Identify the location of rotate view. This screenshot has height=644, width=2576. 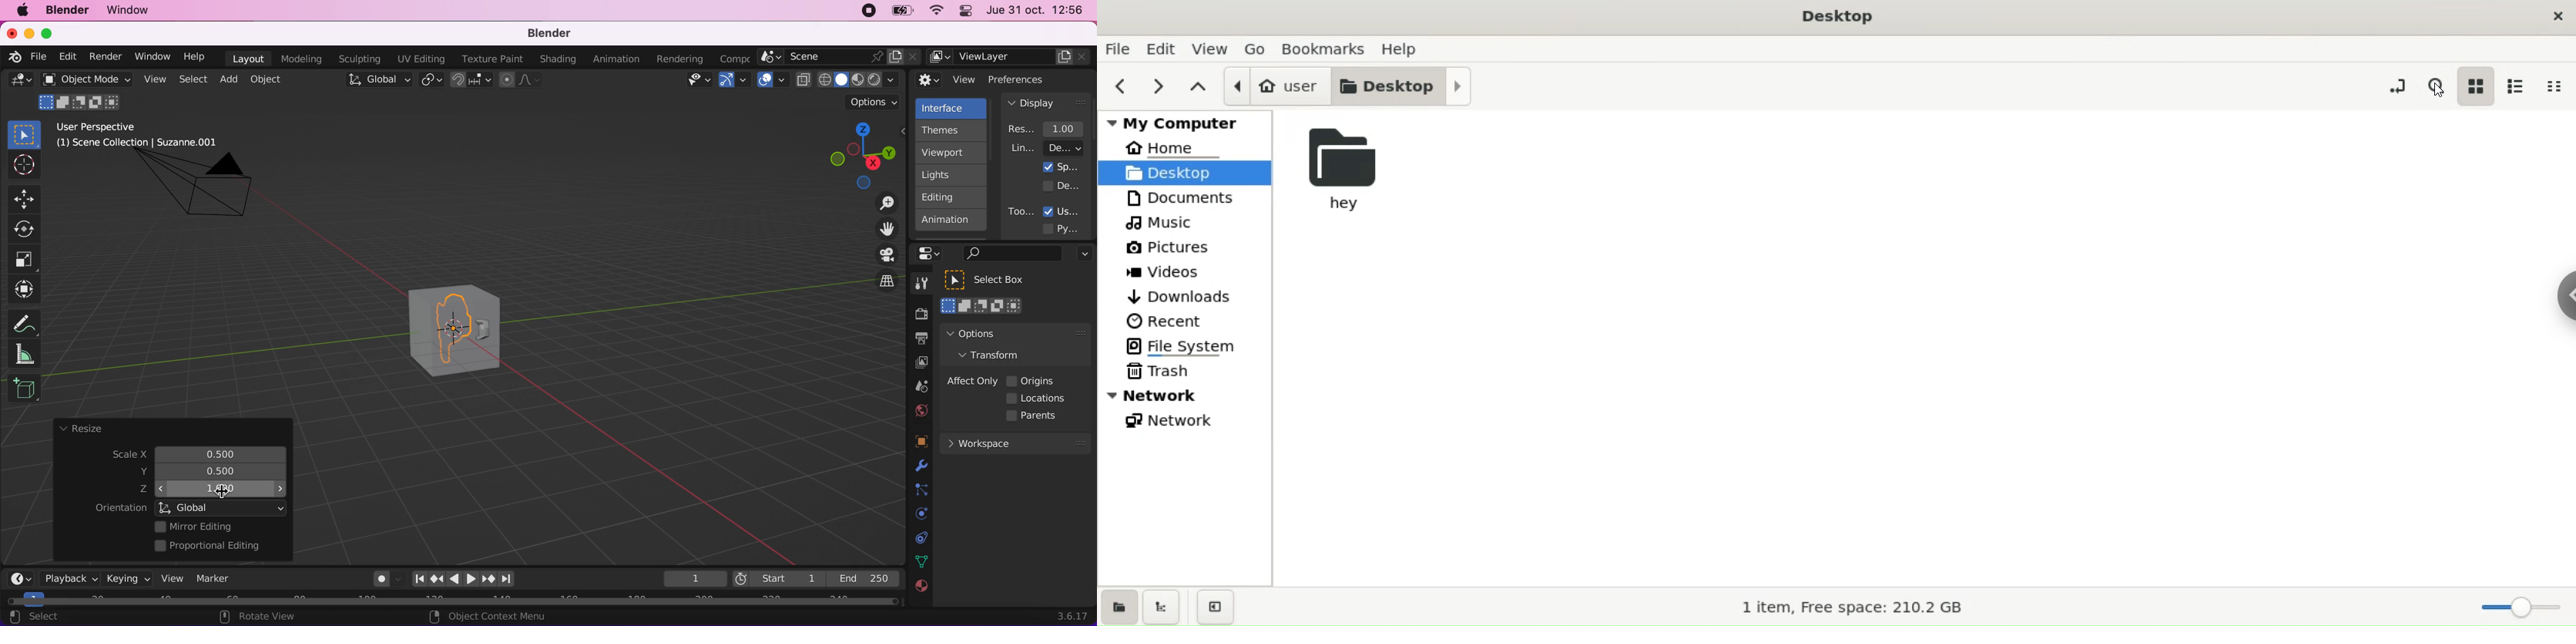
(266, 617).